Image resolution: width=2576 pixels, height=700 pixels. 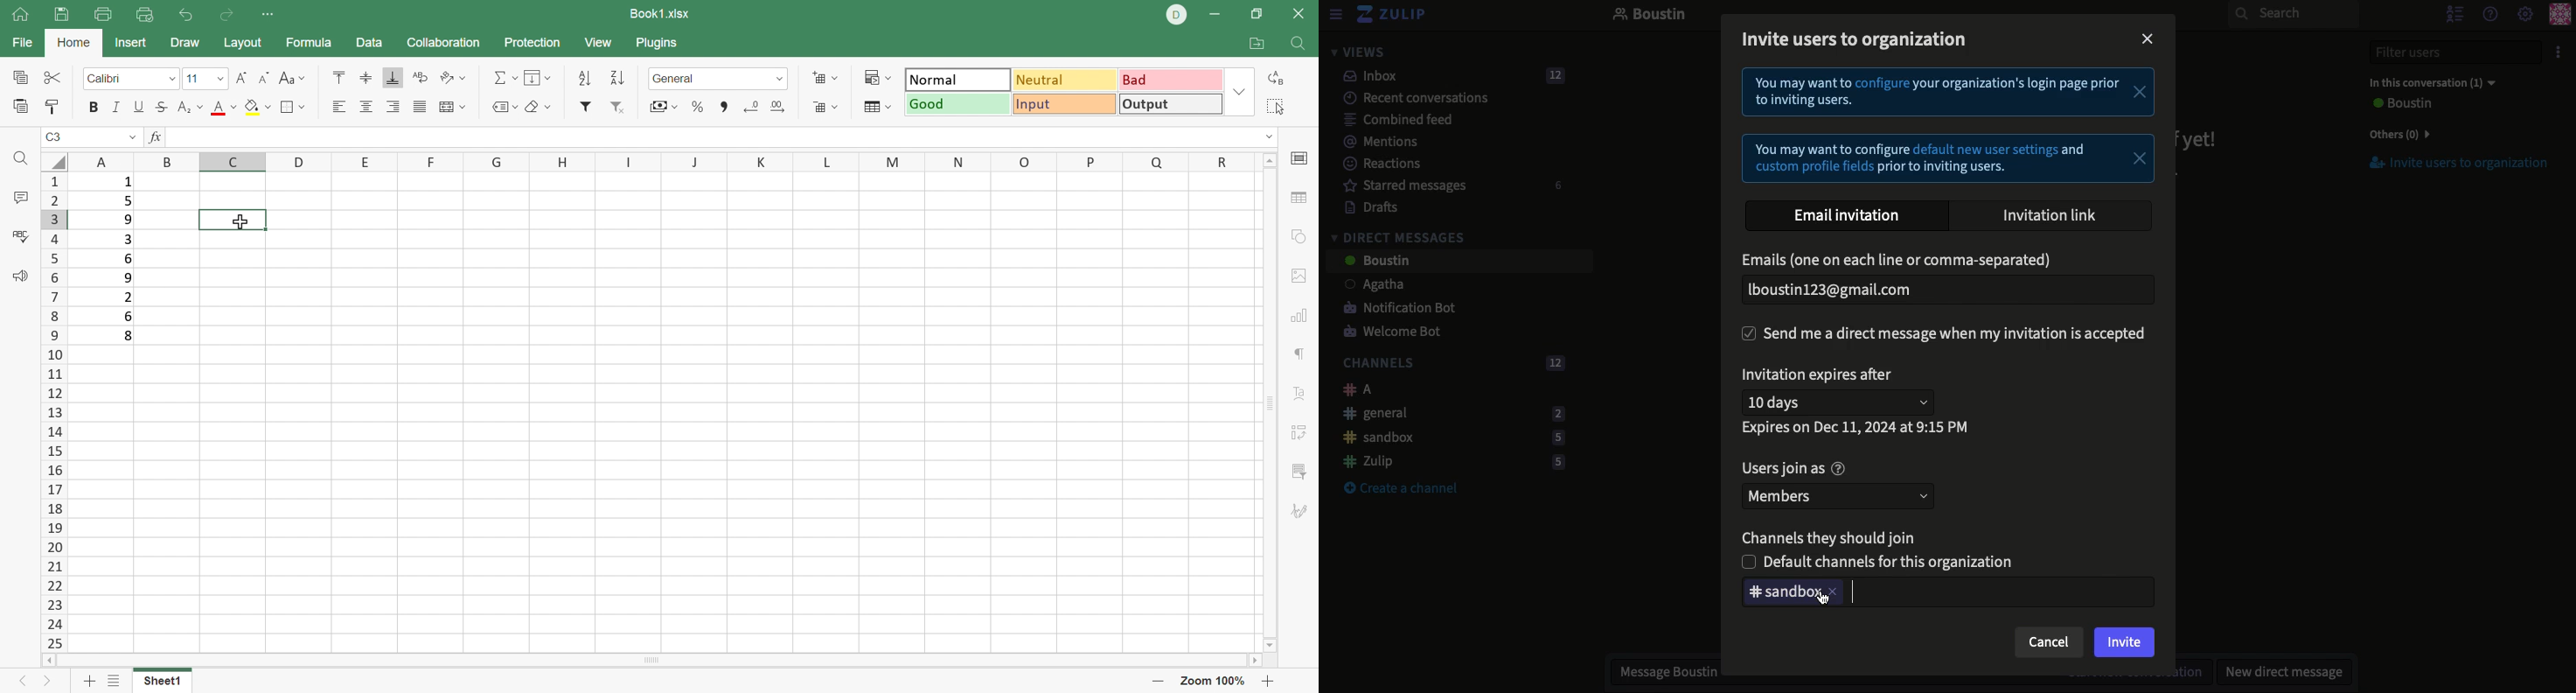 What do you see at coordinates (1304, 239) in the screenshot?
I see `shape settings` at bounding box center [1304, 239].